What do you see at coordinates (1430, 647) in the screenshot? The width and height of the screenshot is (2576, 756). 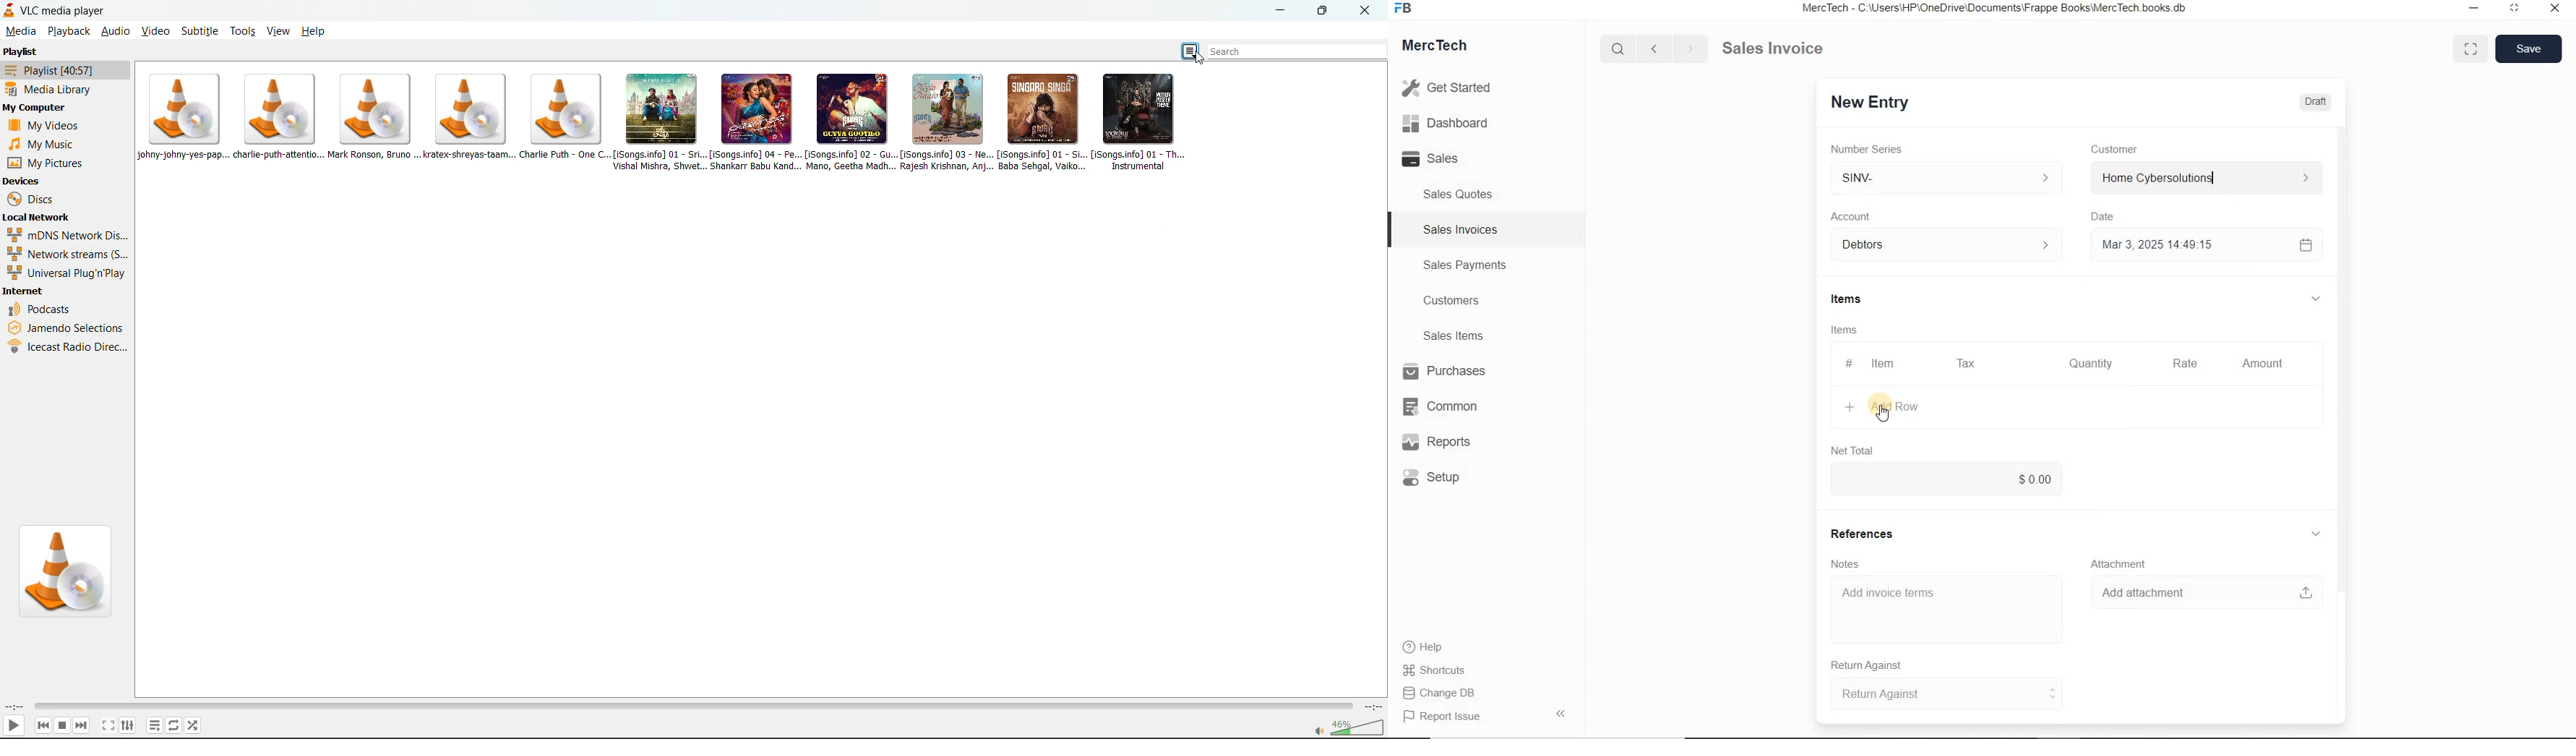 I see `Help` at bounding box center [1430, 647].